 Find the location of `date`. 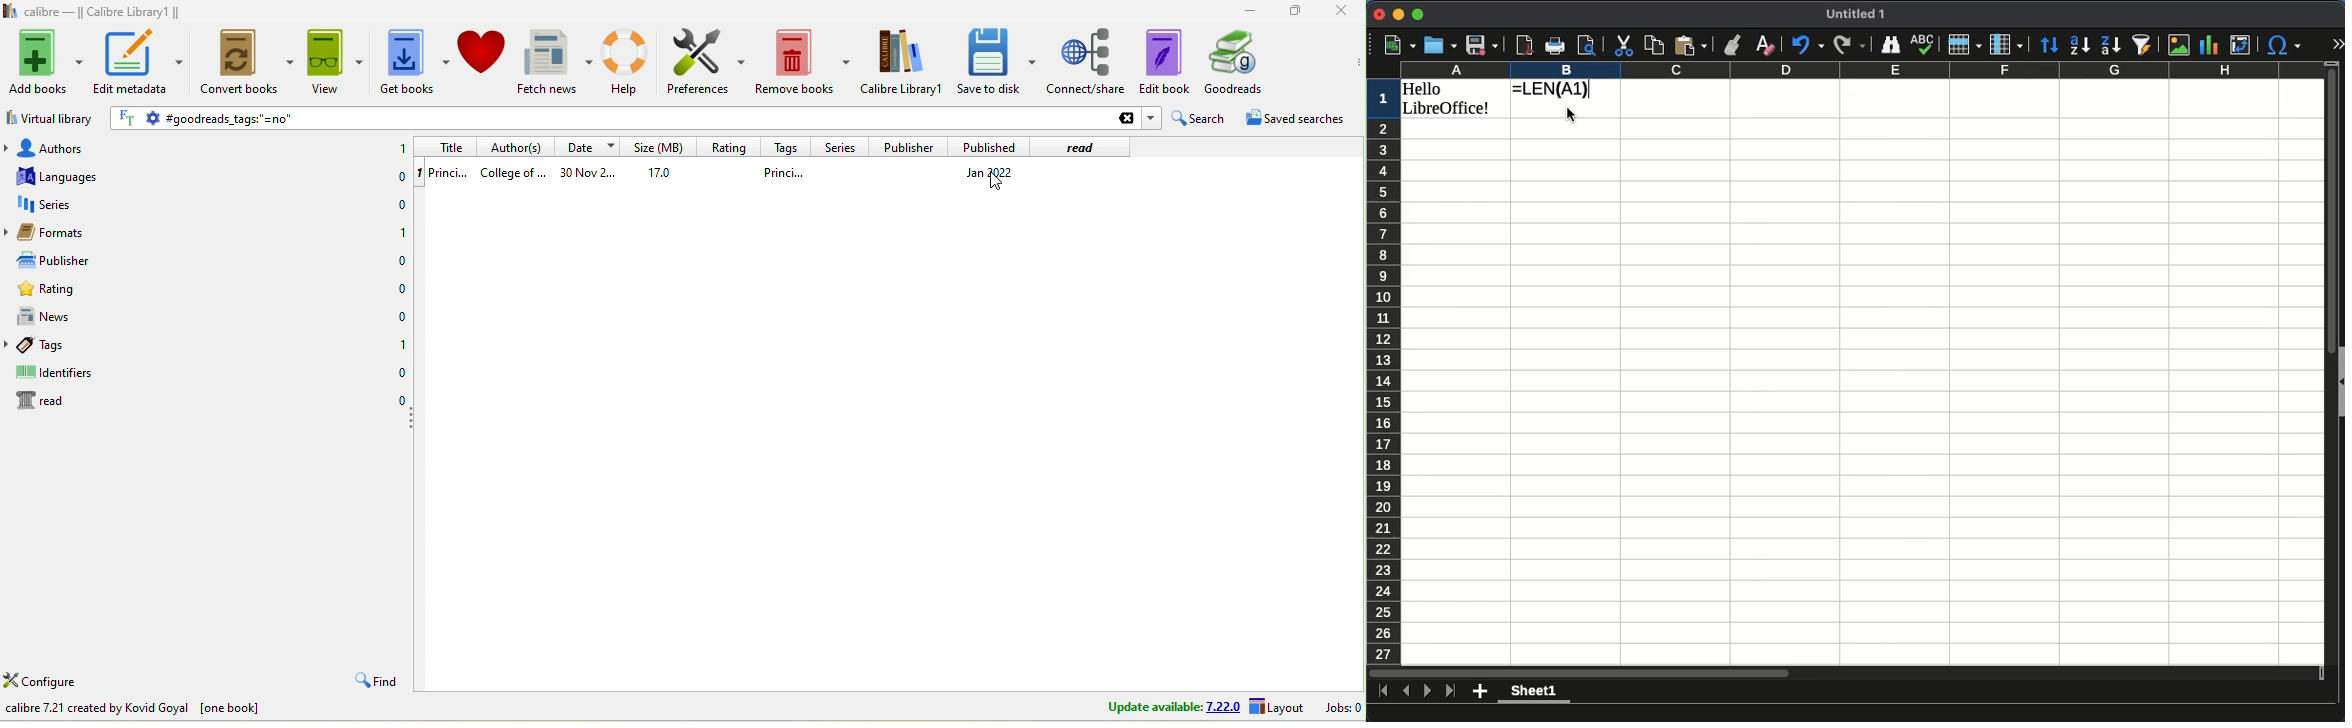

date is located at coordinates (586, 147).